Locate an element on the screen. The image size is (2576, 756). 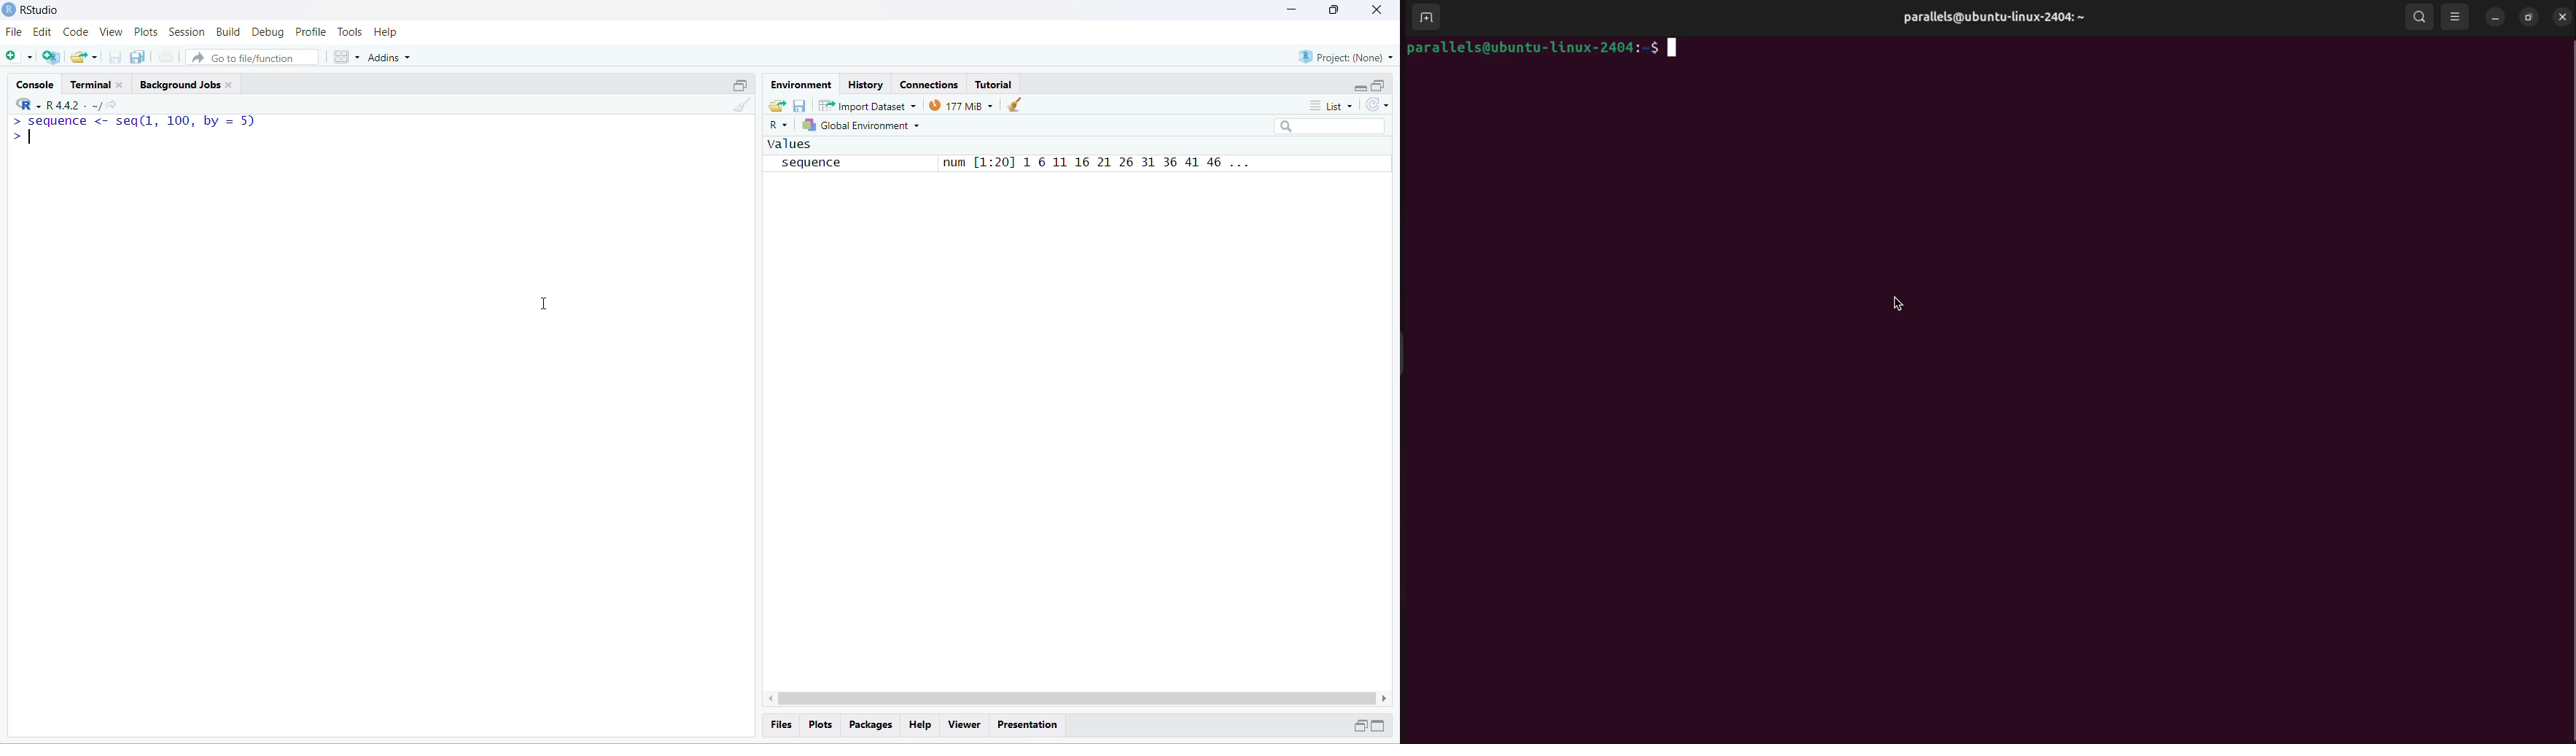
go to file/function is located at coordinates (252, 57).